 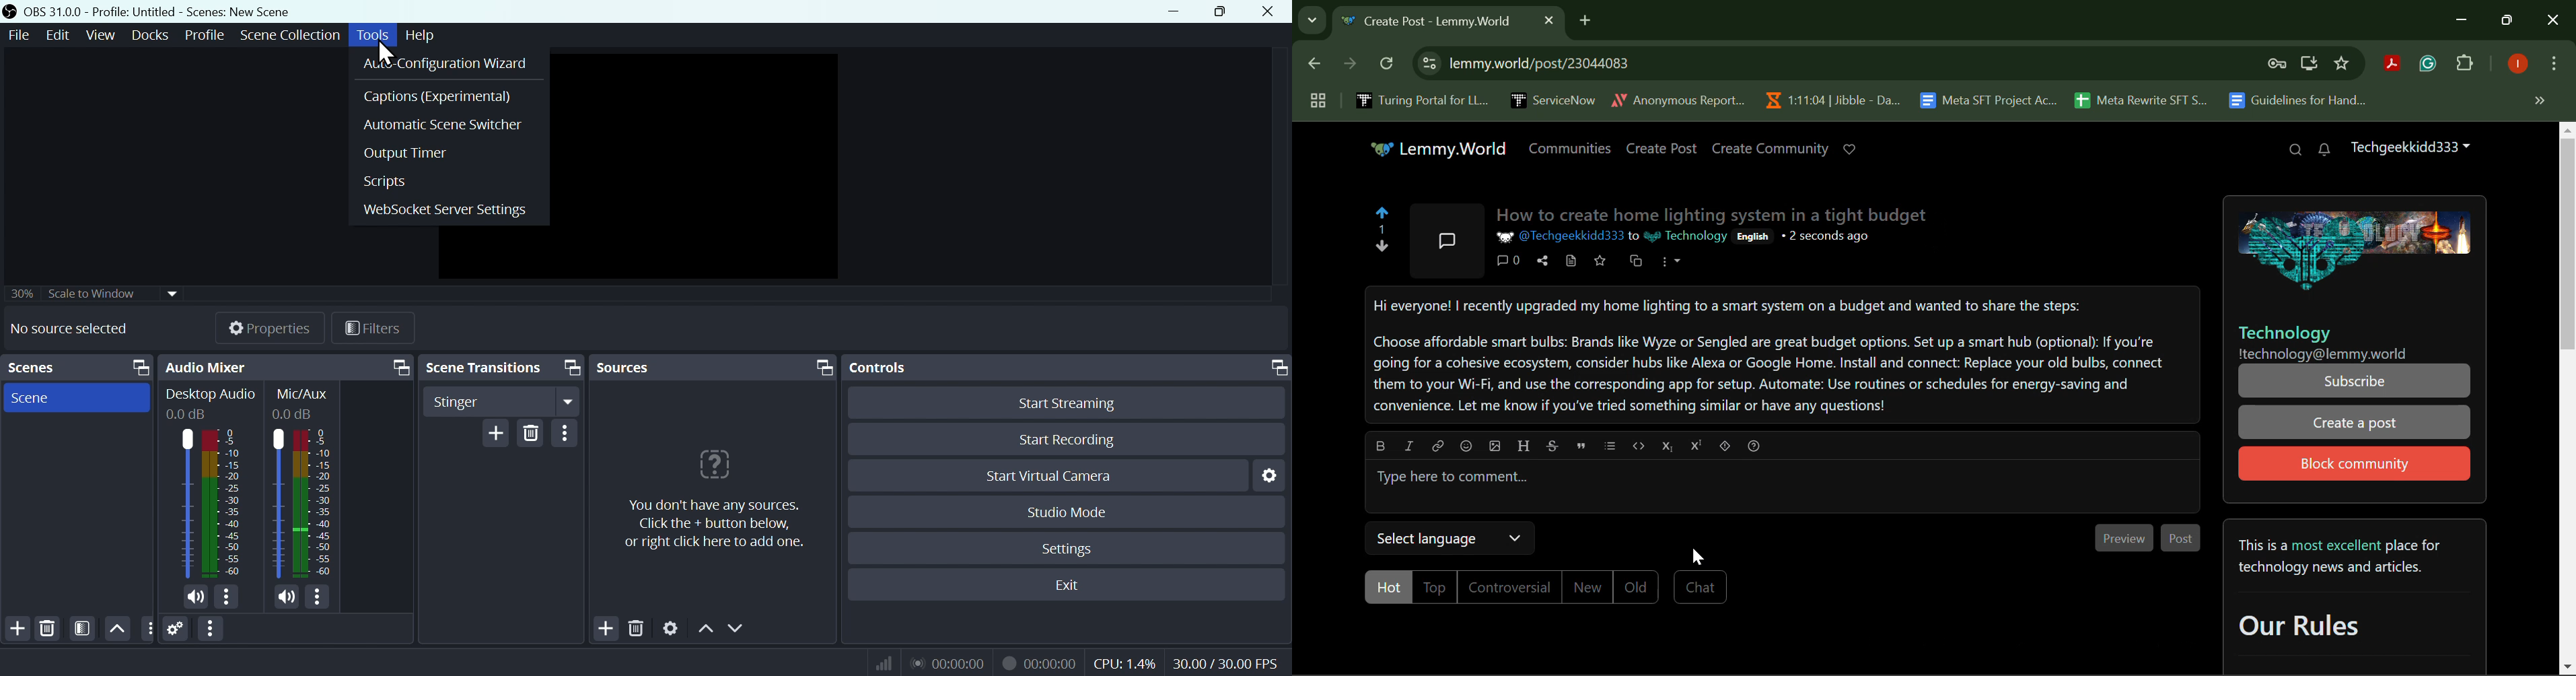 I want to click on Subscribe Button, so click(x=2356, y=381).